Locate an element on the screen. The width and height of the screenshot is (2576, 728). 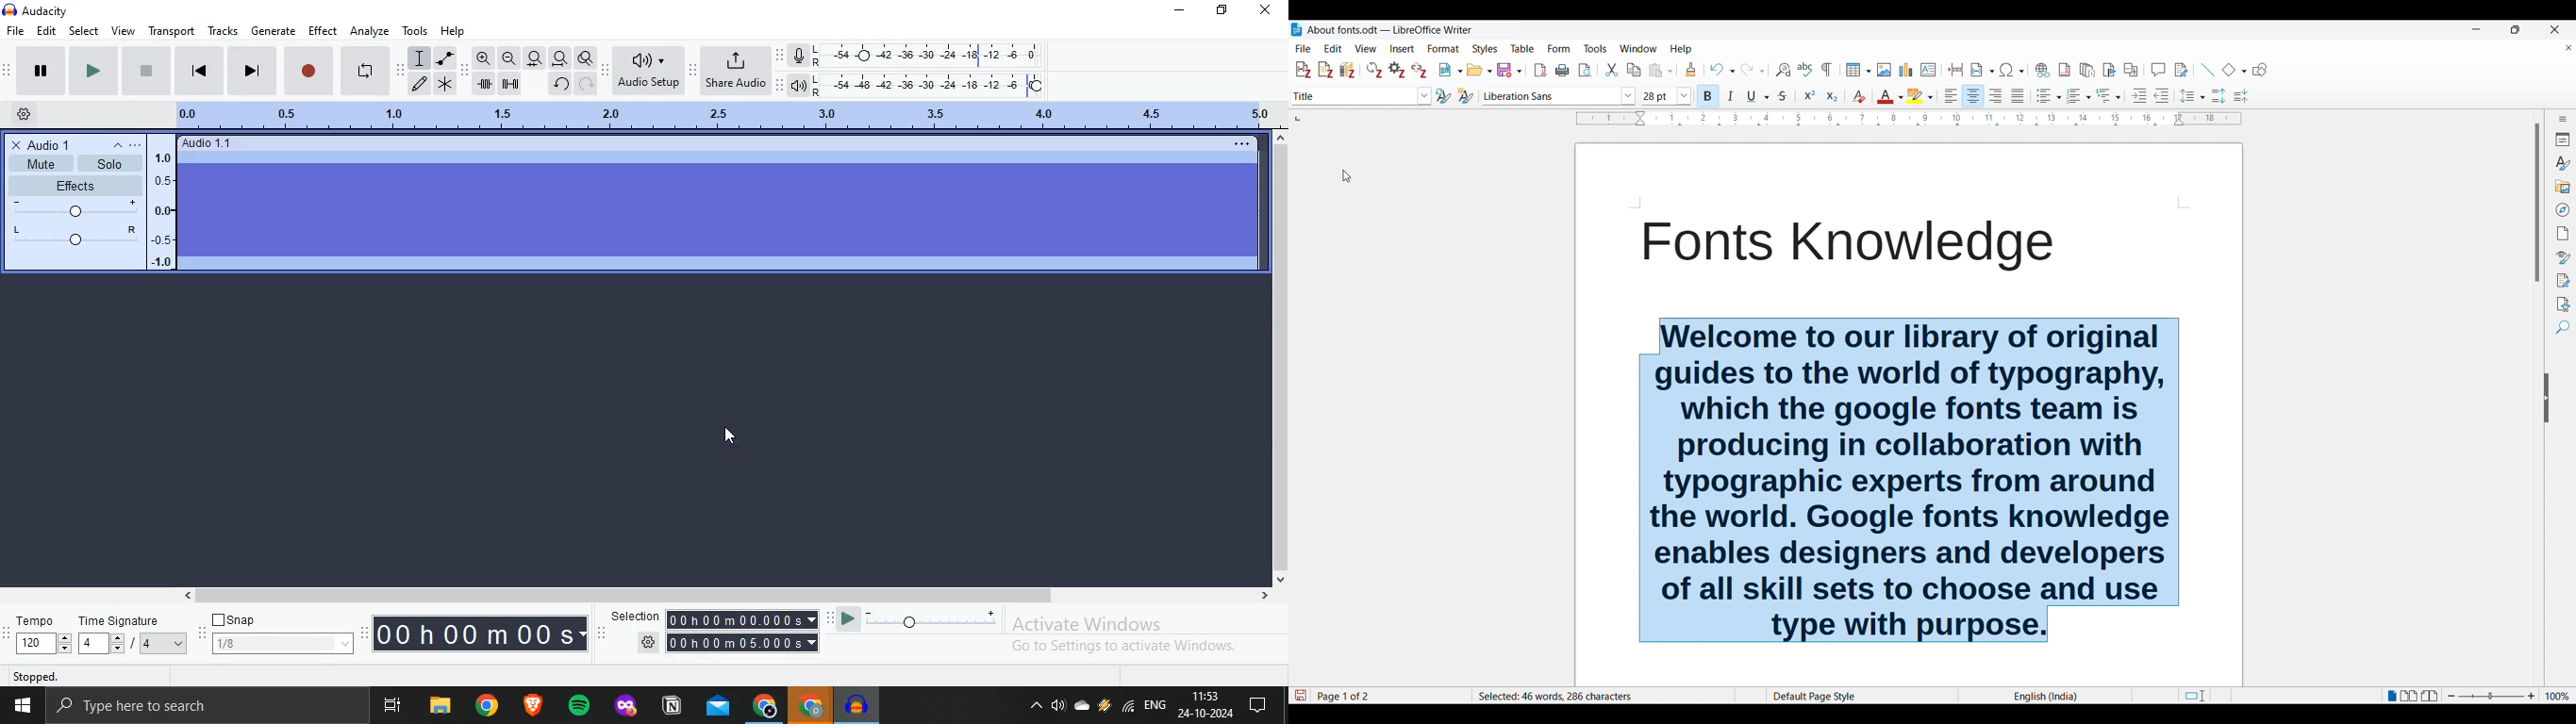
Multi View is located at coordinates (393, 706).